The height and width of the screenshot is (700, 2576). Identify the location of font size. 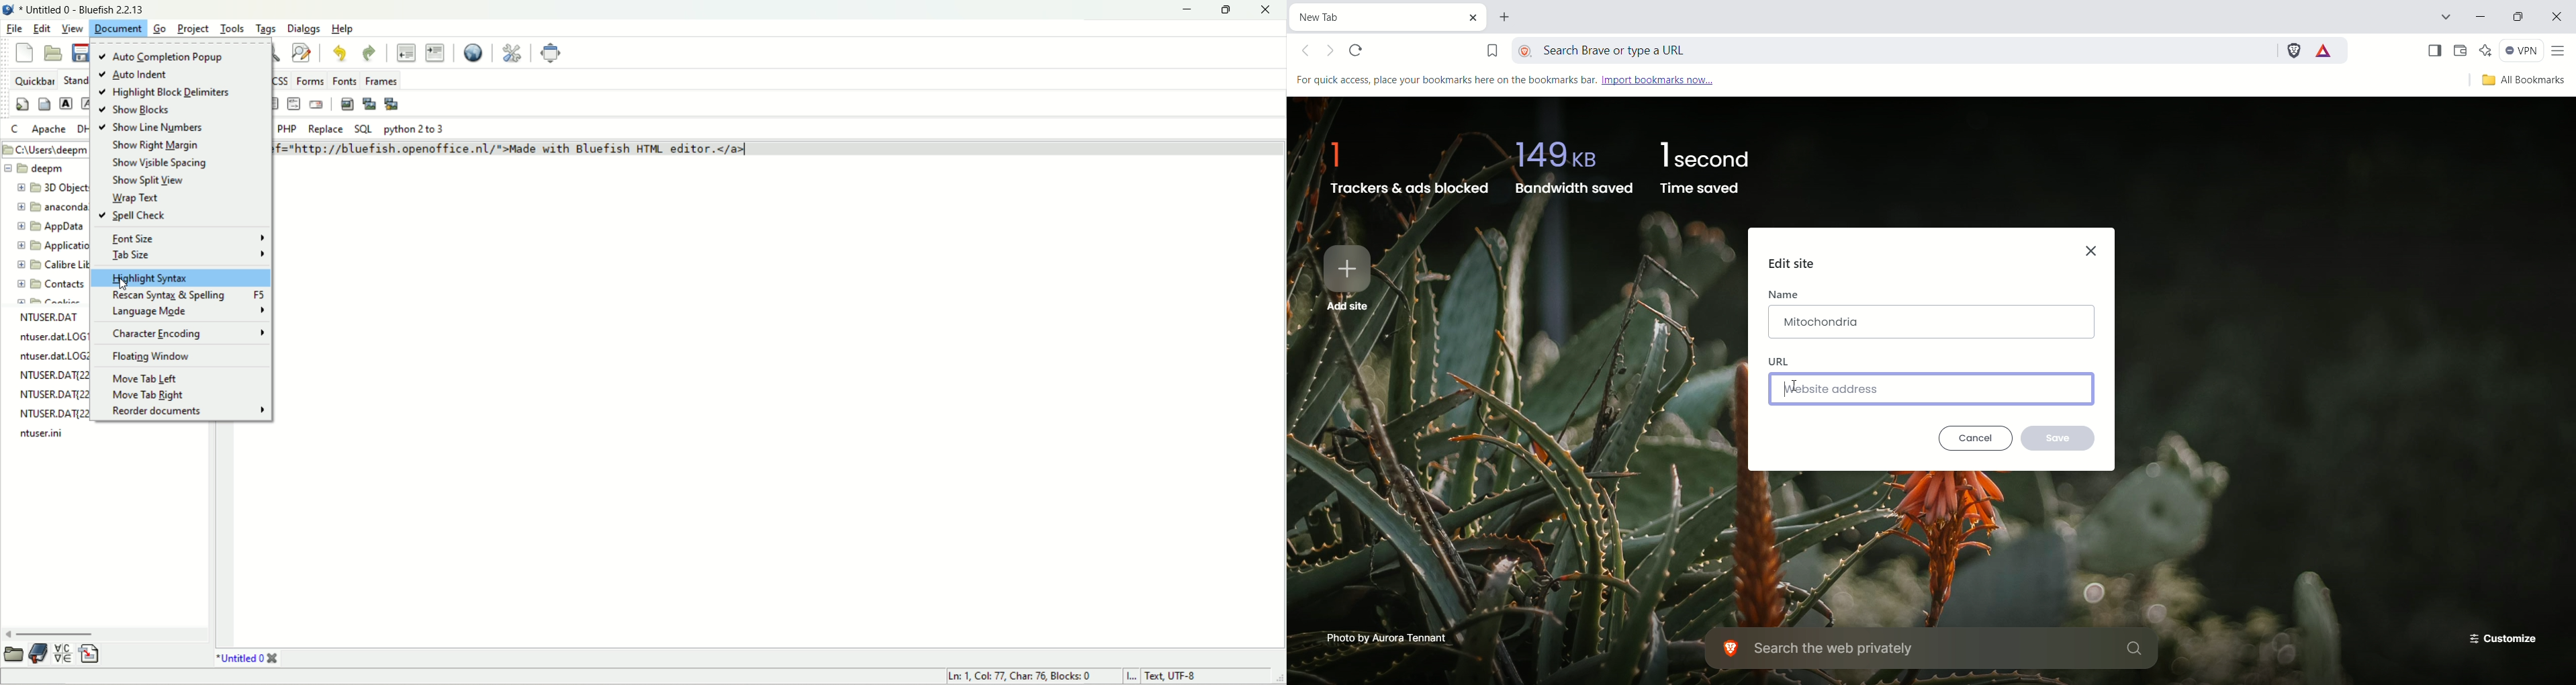
(190, 238).